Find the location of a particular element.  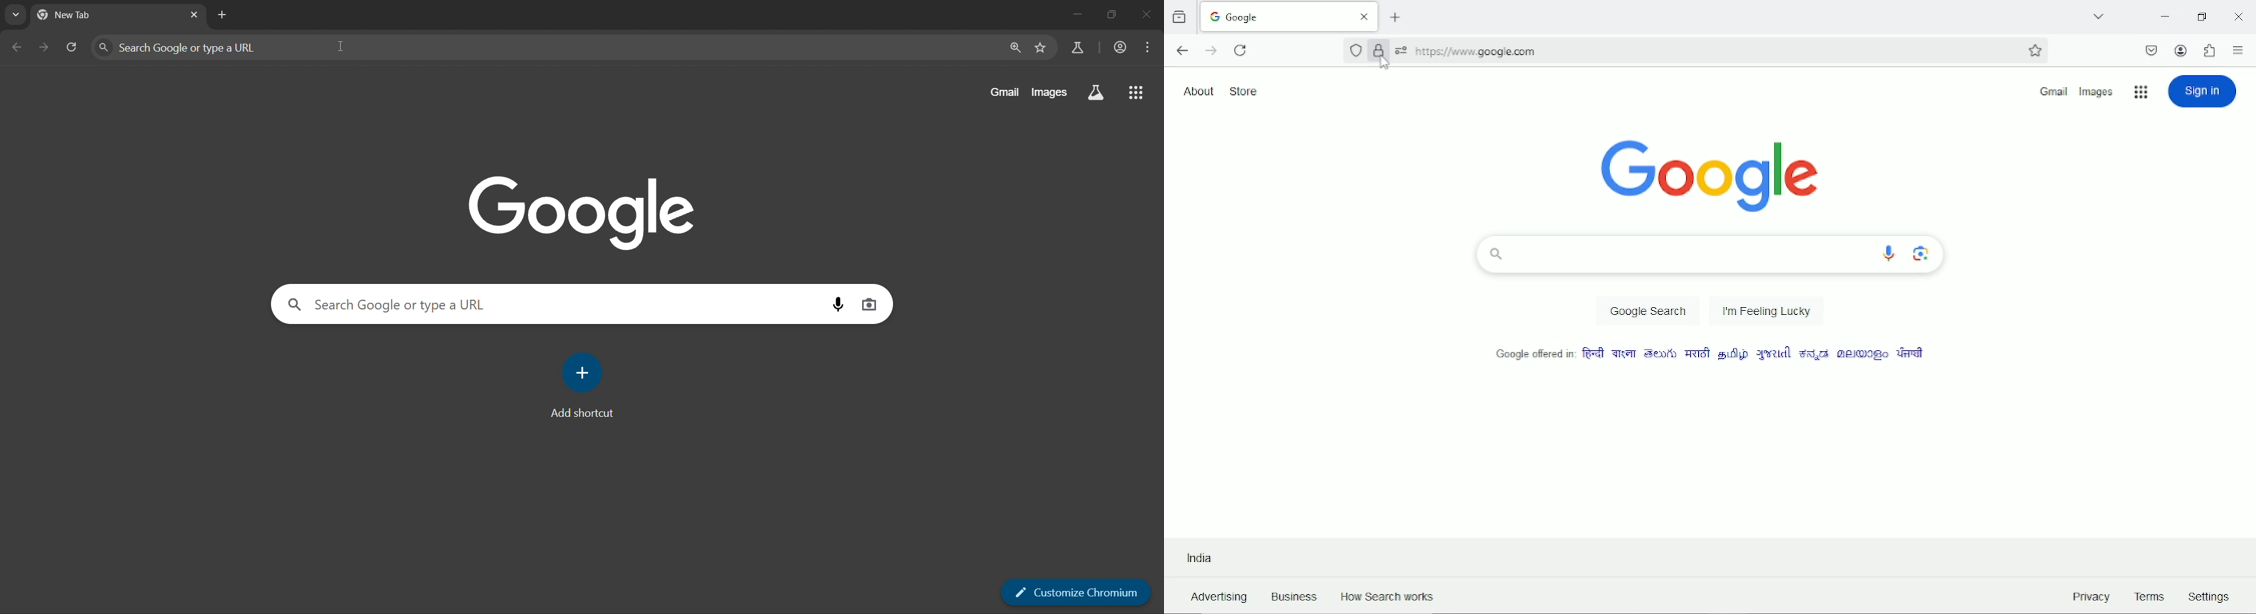

Go forward is located at coordinates (1211, 51).